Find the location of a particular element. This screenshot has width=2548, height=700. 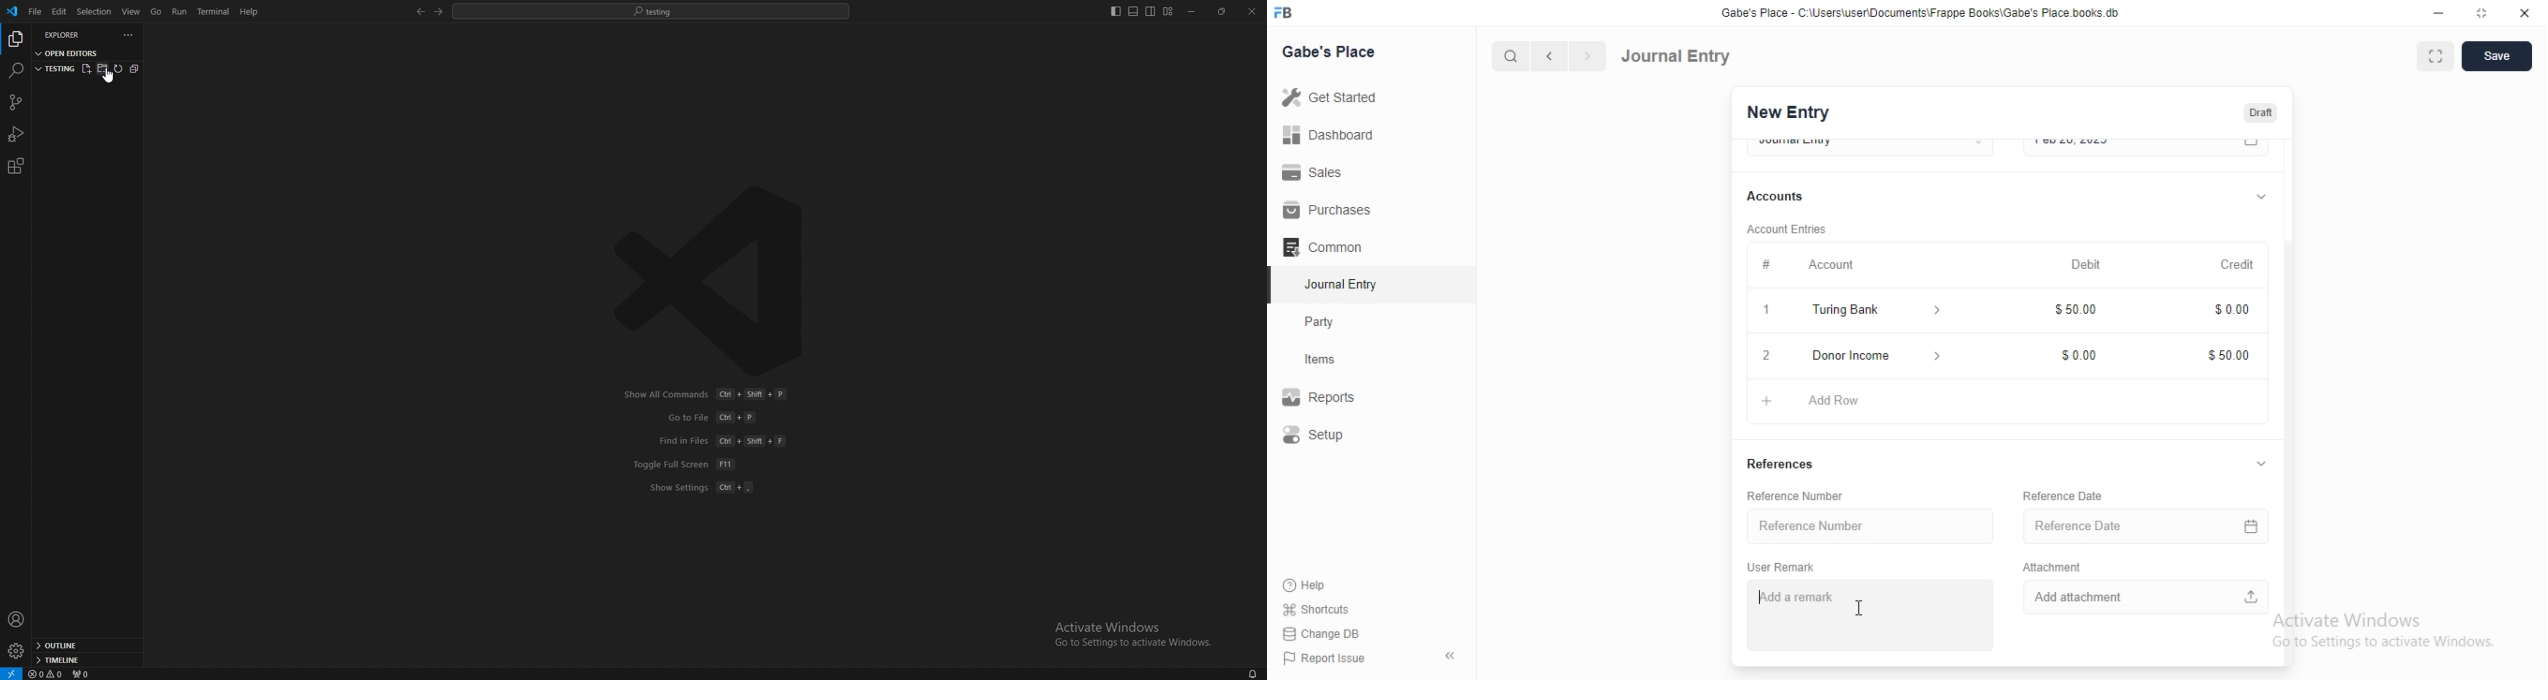

1 is located at coordinates (1769, 312).